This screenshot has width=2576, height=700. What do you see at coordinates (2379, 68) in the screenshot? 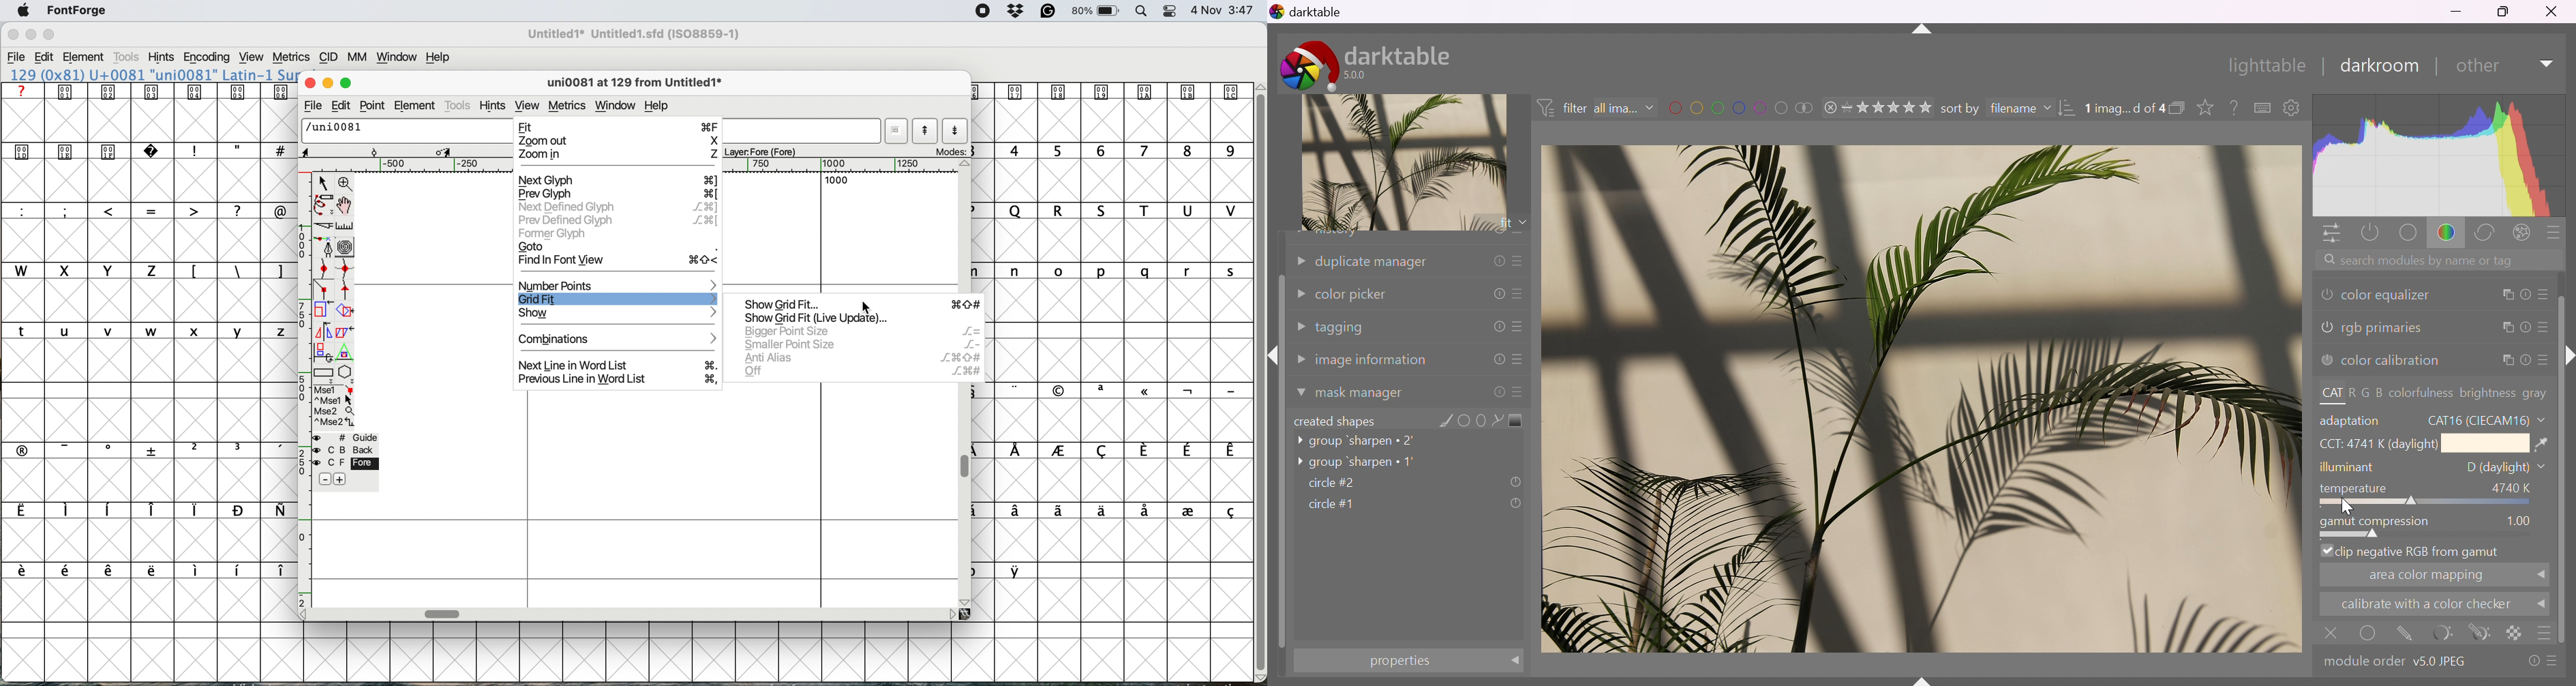
I see `darkroom` at bounding box center [2379, 68].